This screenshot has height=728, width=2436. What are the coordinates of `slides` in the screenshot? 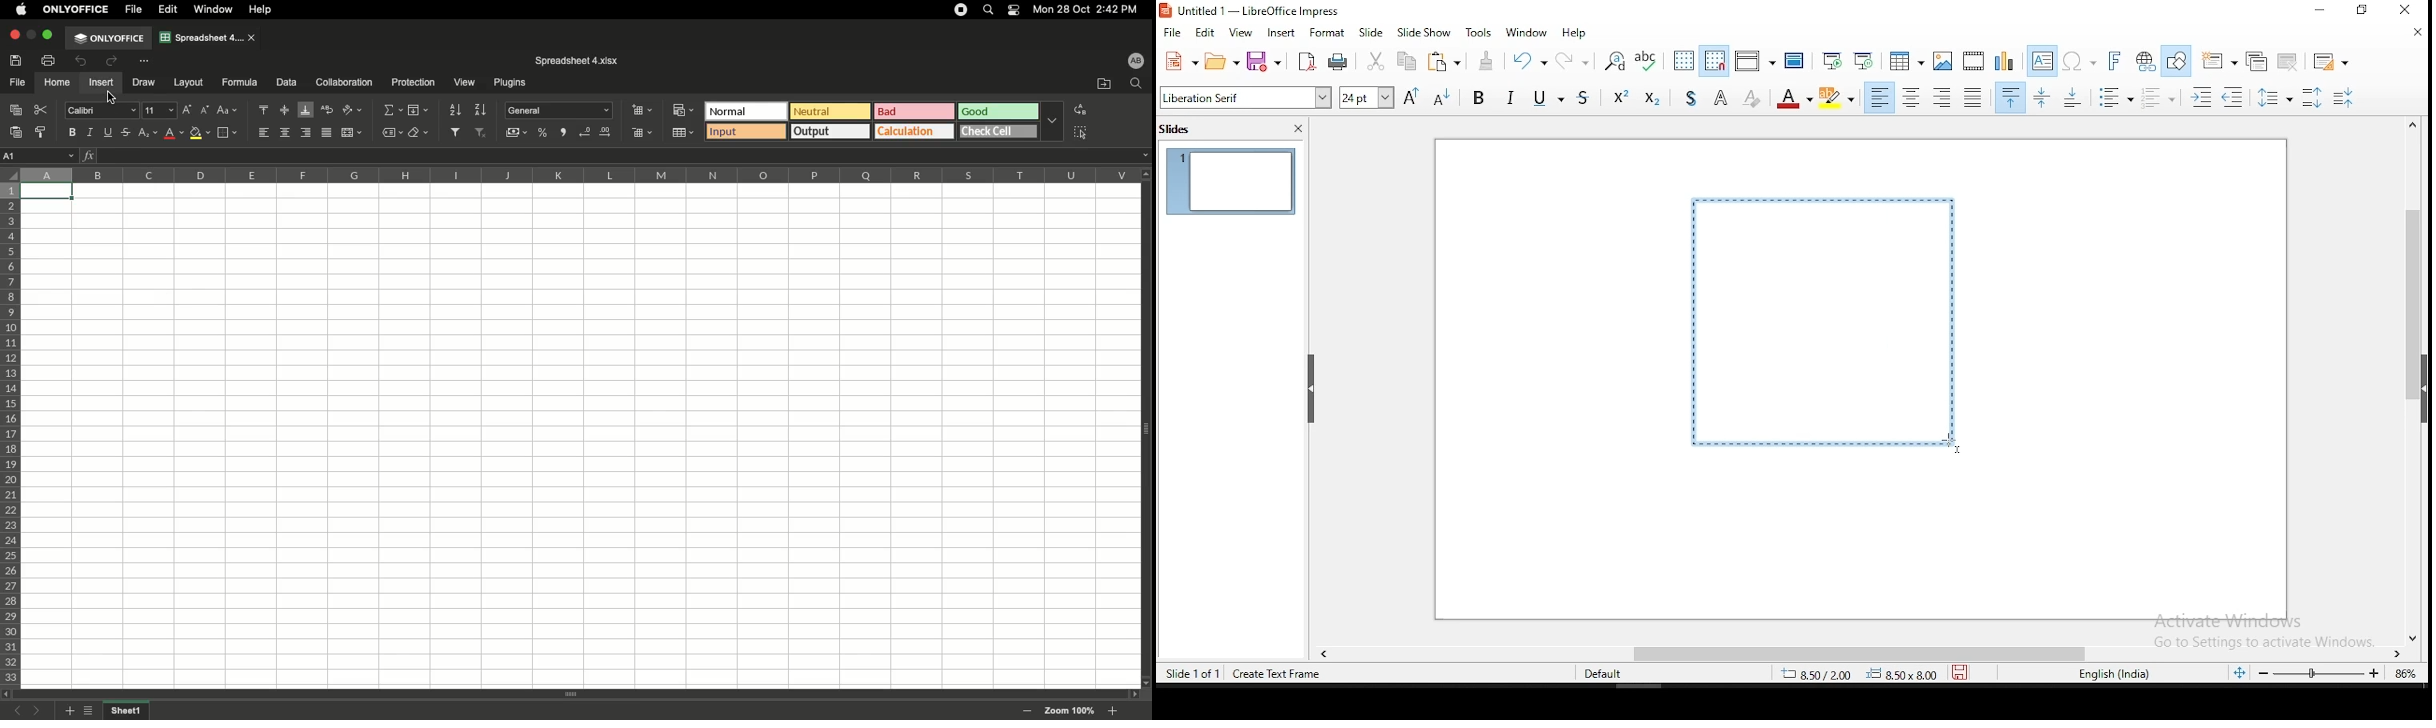 It's located at (1178, 130).